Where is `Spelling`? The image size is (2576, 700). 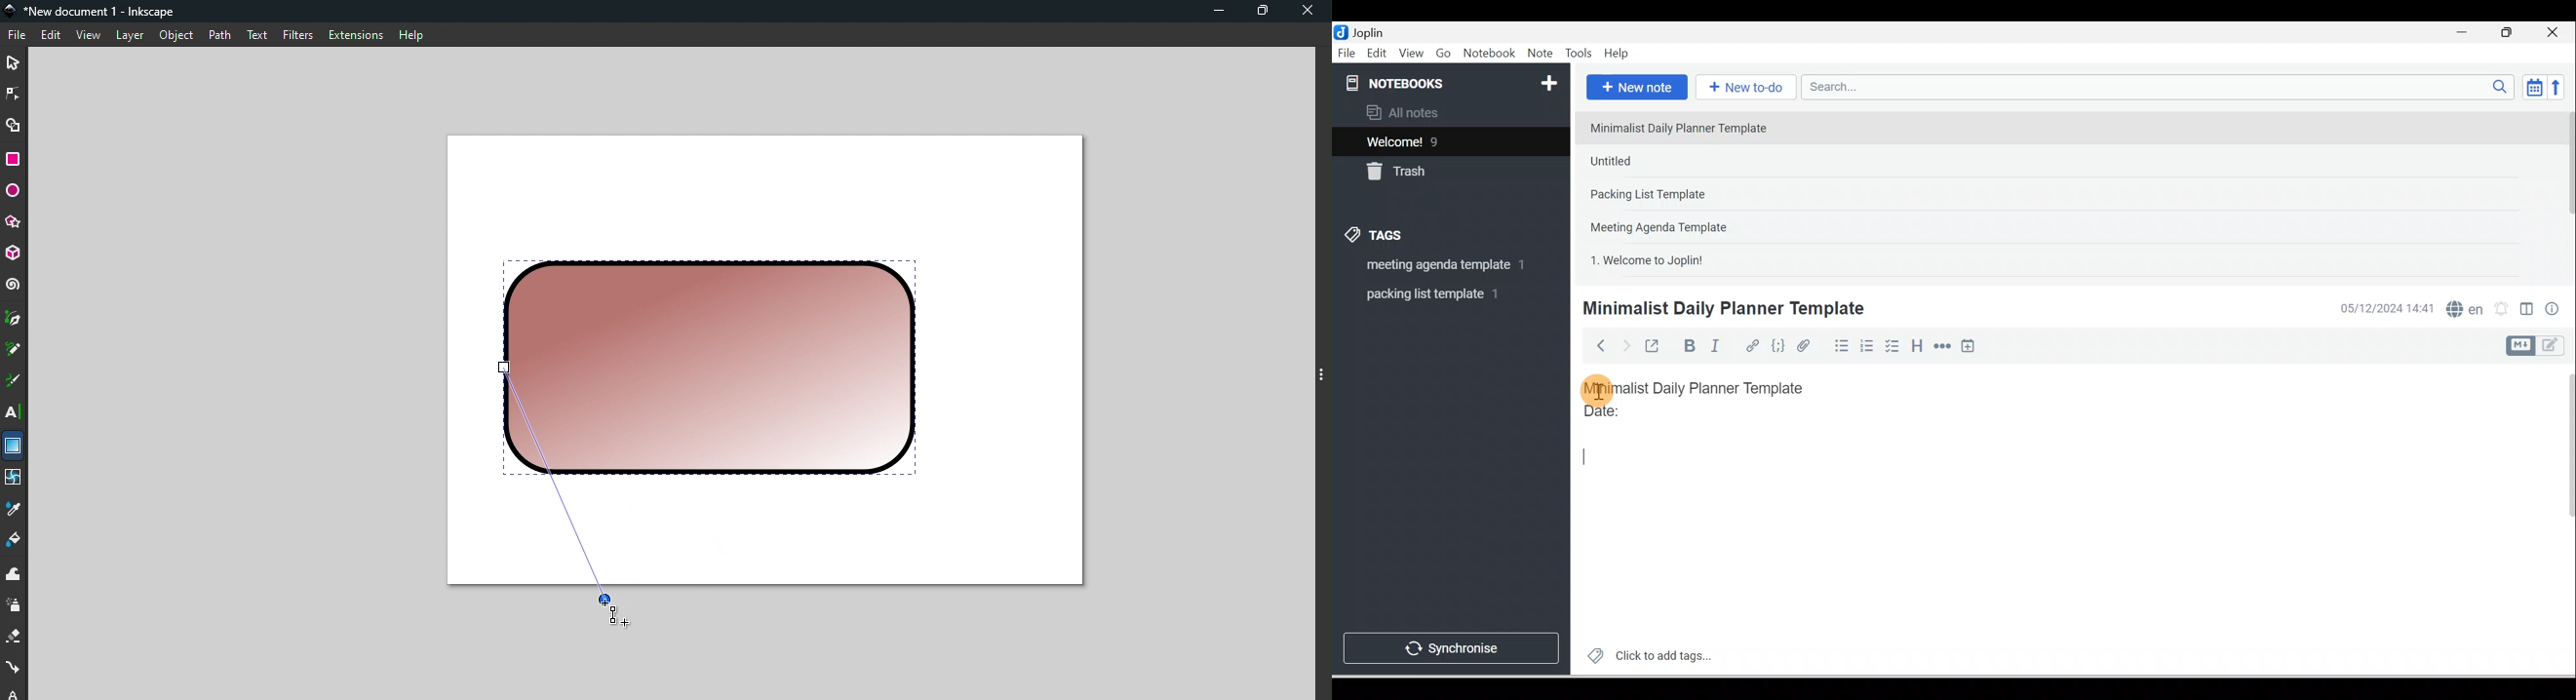
Spelling is located at coordinates (2462, 307).